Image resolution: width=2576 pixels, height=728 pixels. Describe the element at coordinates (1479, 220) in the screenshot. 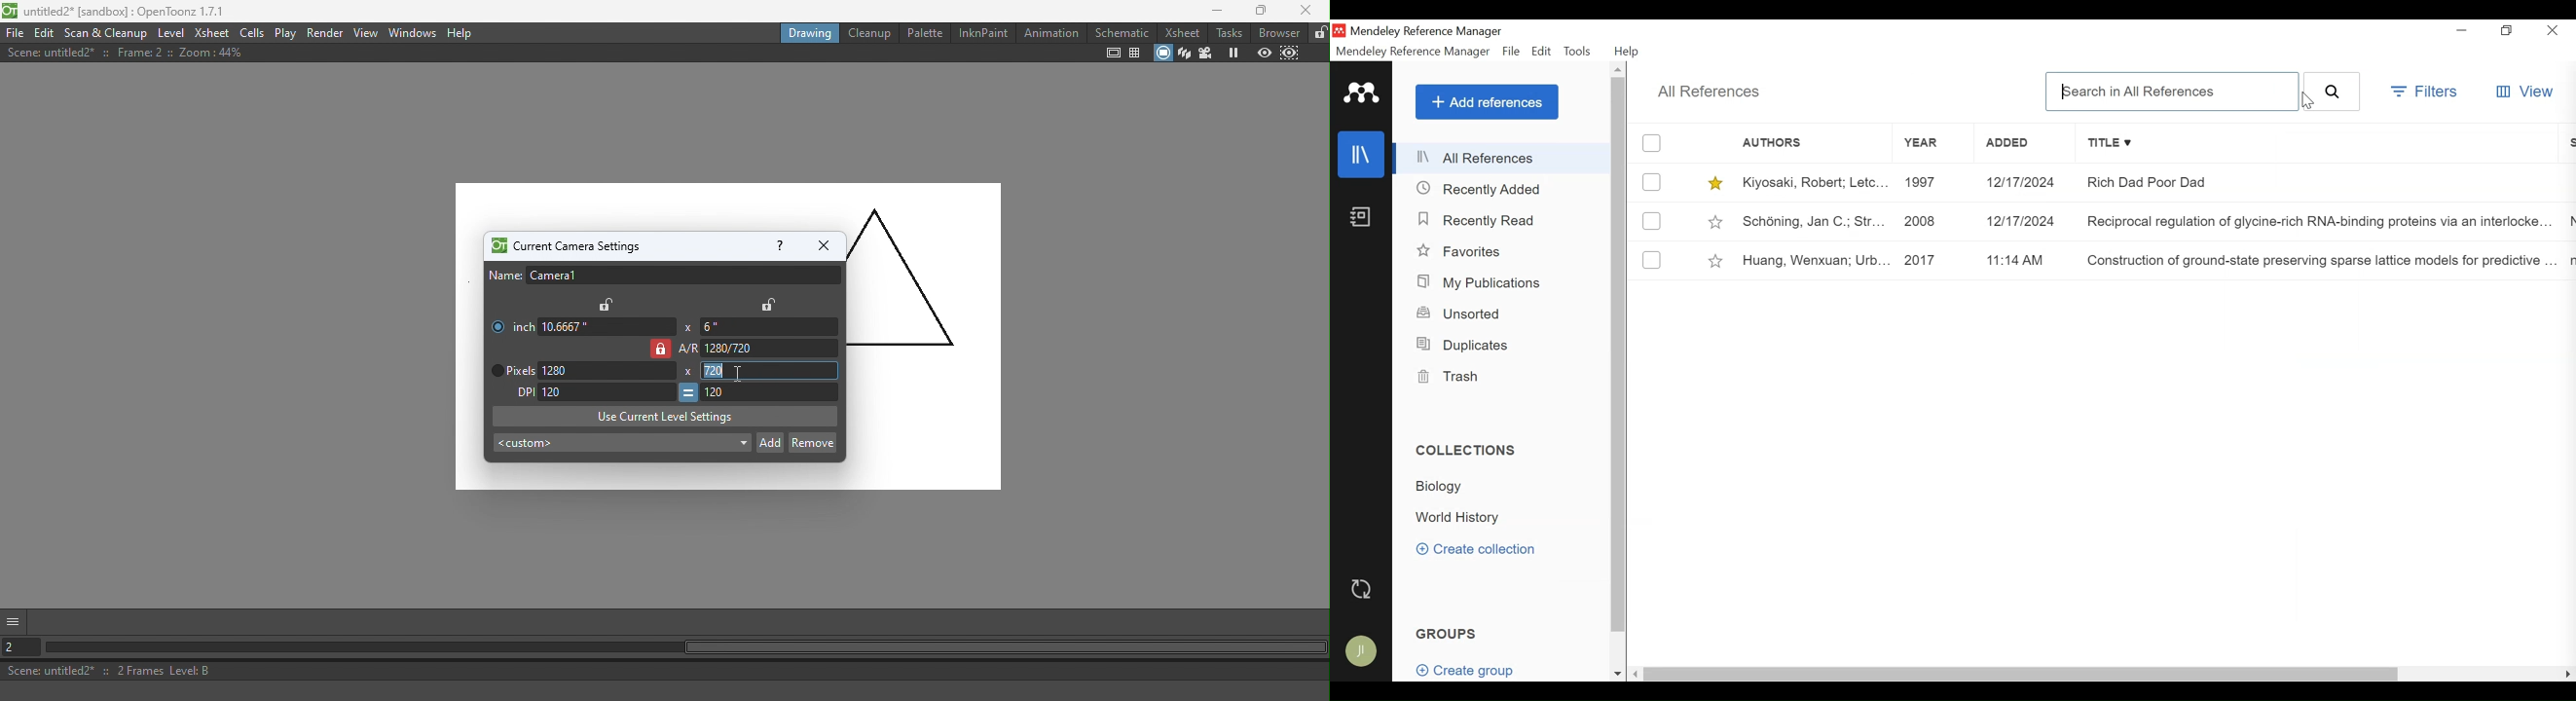

I see `Recently Read` at that location.